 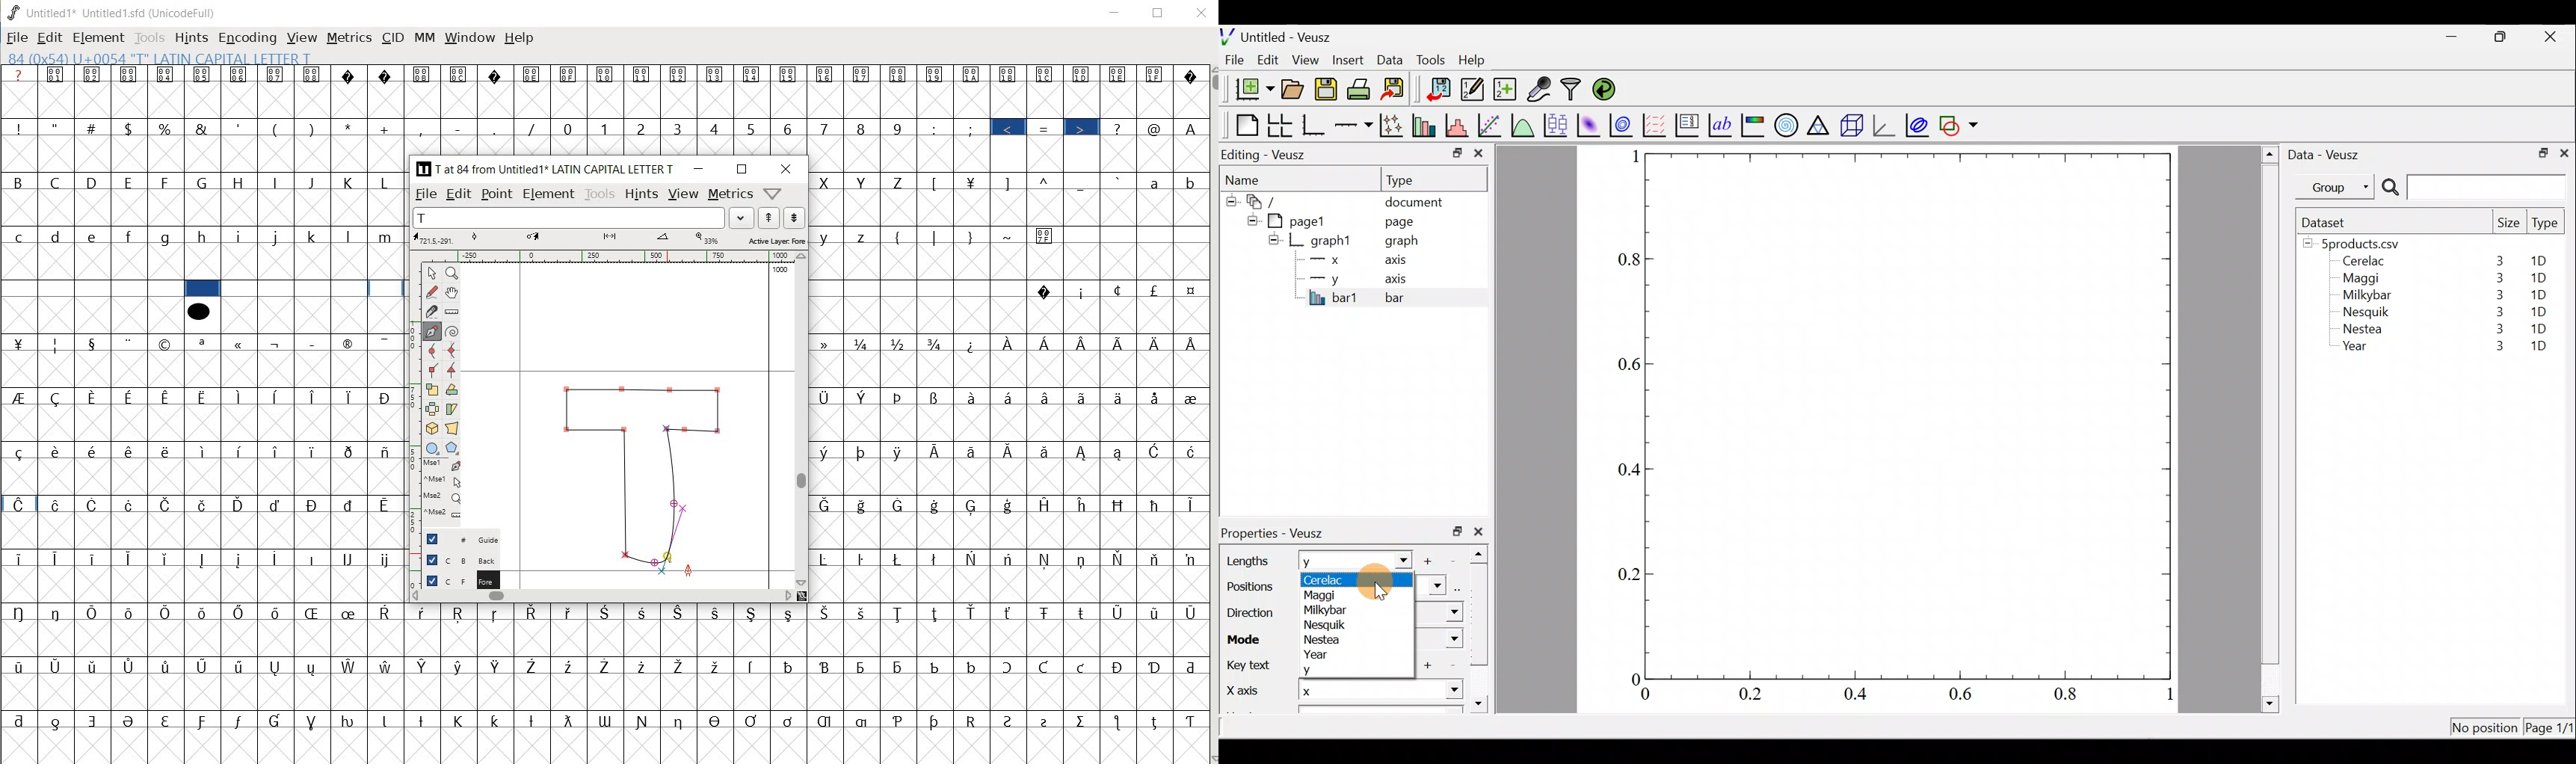 I want to click on Symbol, so click(x=864, y=666).